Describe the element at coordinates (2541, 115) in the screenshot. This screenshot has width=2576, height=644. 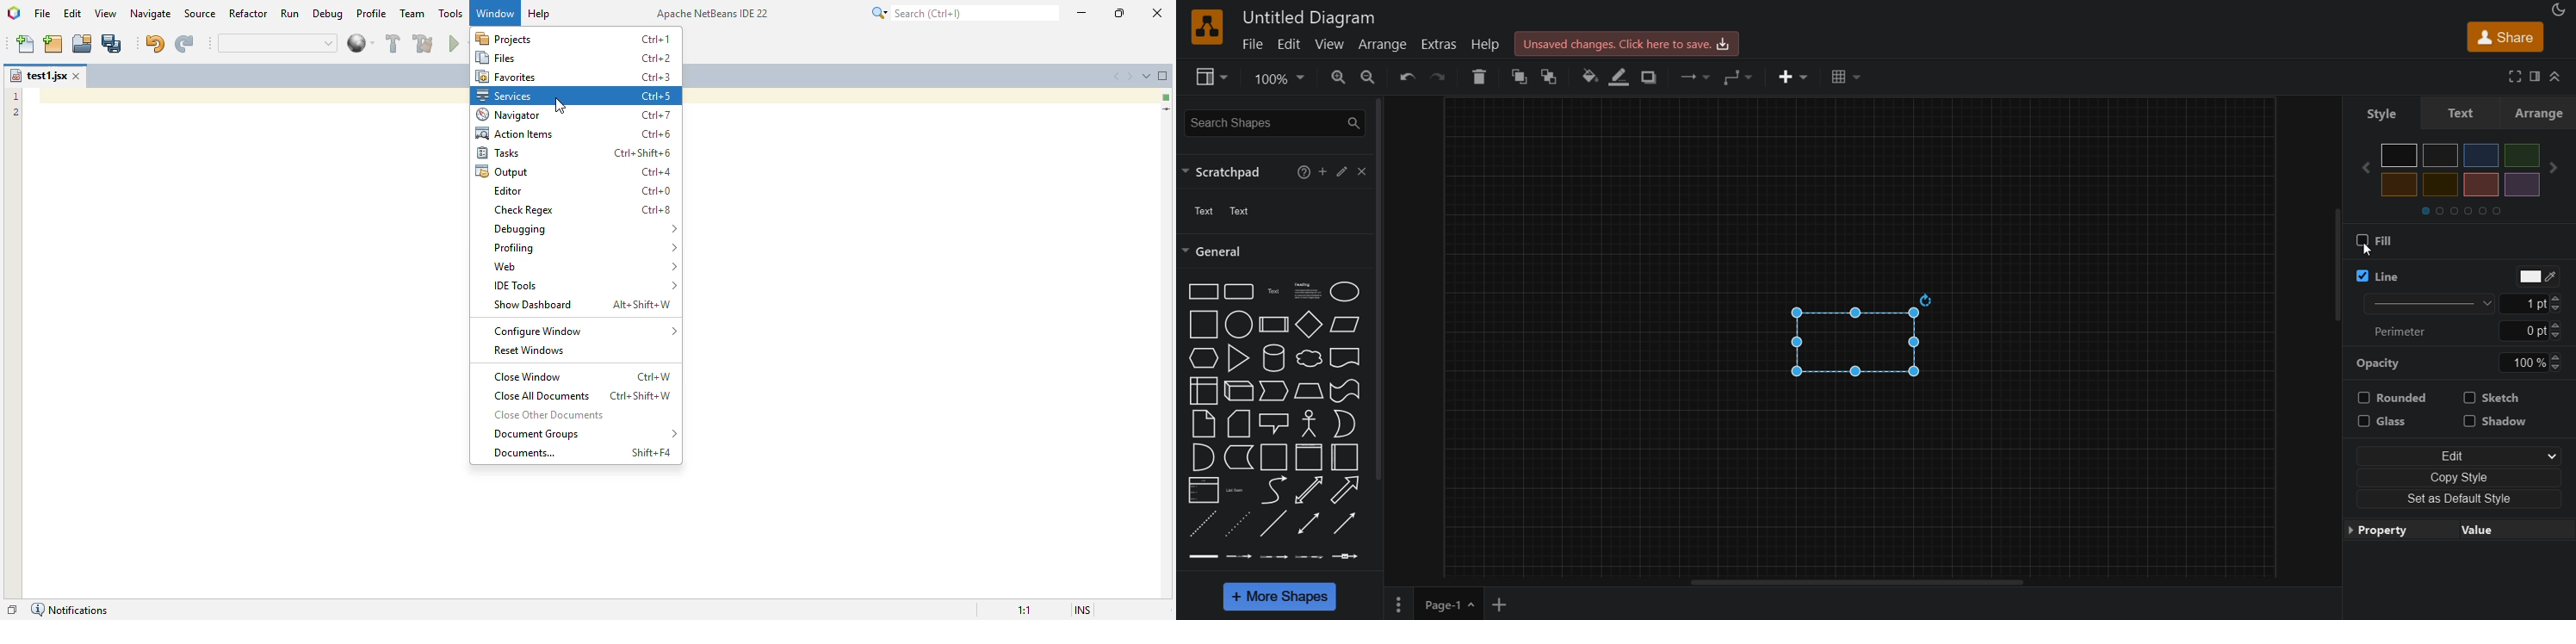
I see `arrange` at that location.